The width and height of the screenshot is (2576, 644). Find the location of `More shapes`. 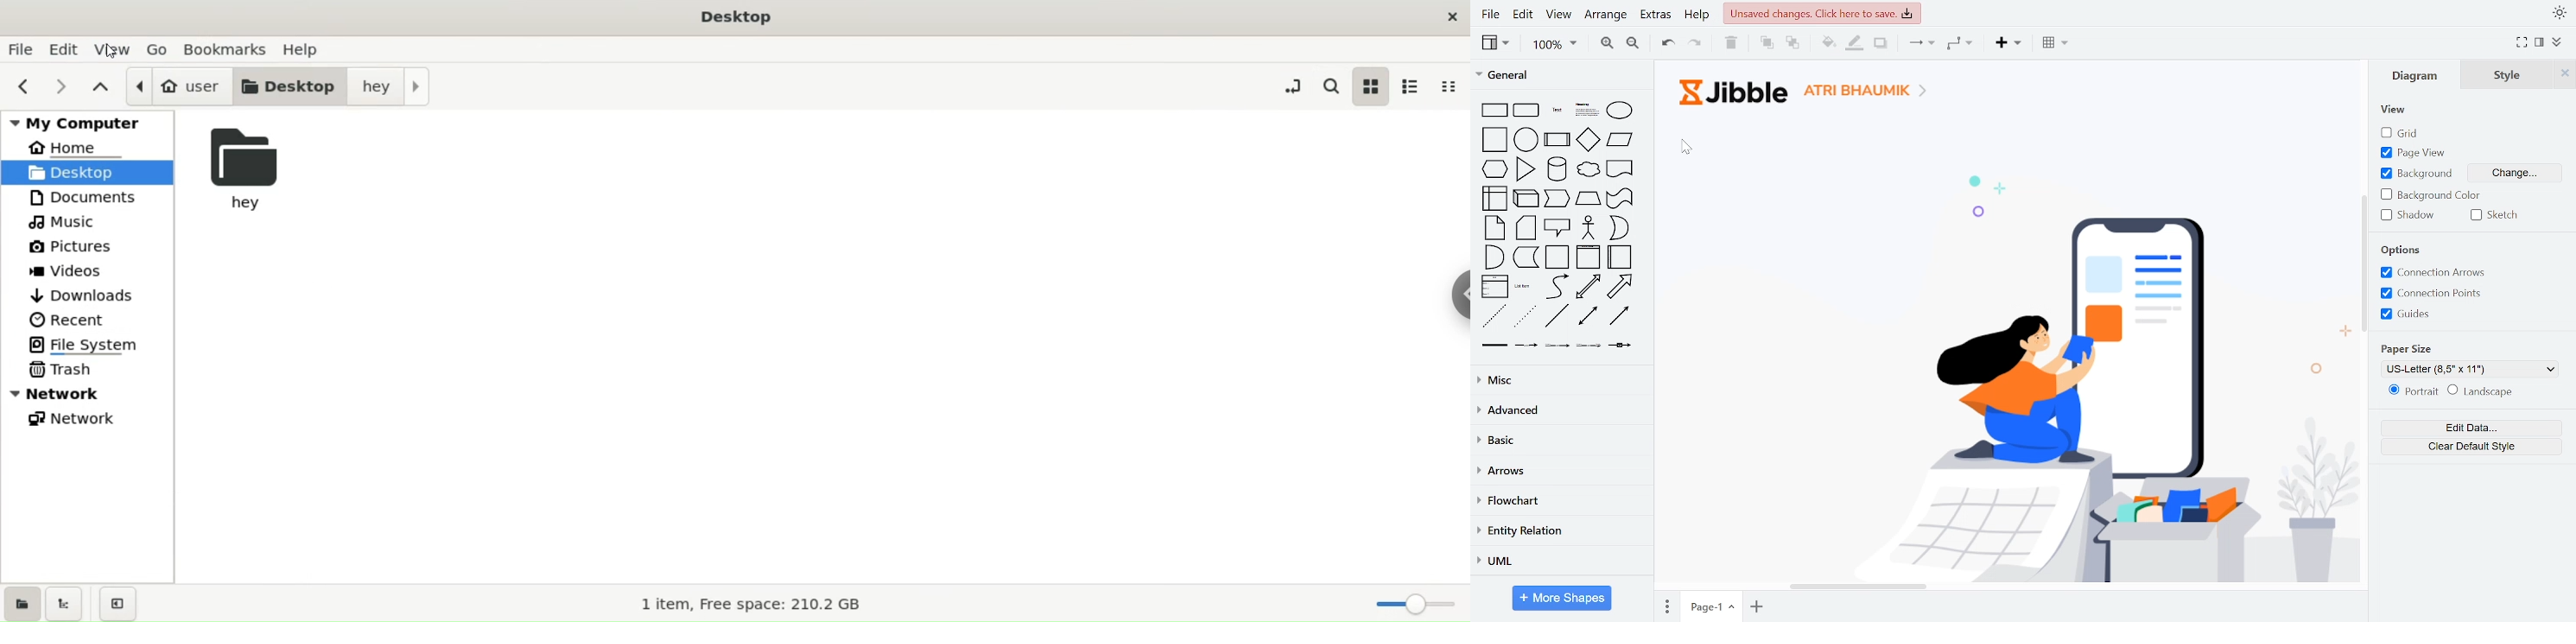

More shapes is located at coordinates (1562, 598).